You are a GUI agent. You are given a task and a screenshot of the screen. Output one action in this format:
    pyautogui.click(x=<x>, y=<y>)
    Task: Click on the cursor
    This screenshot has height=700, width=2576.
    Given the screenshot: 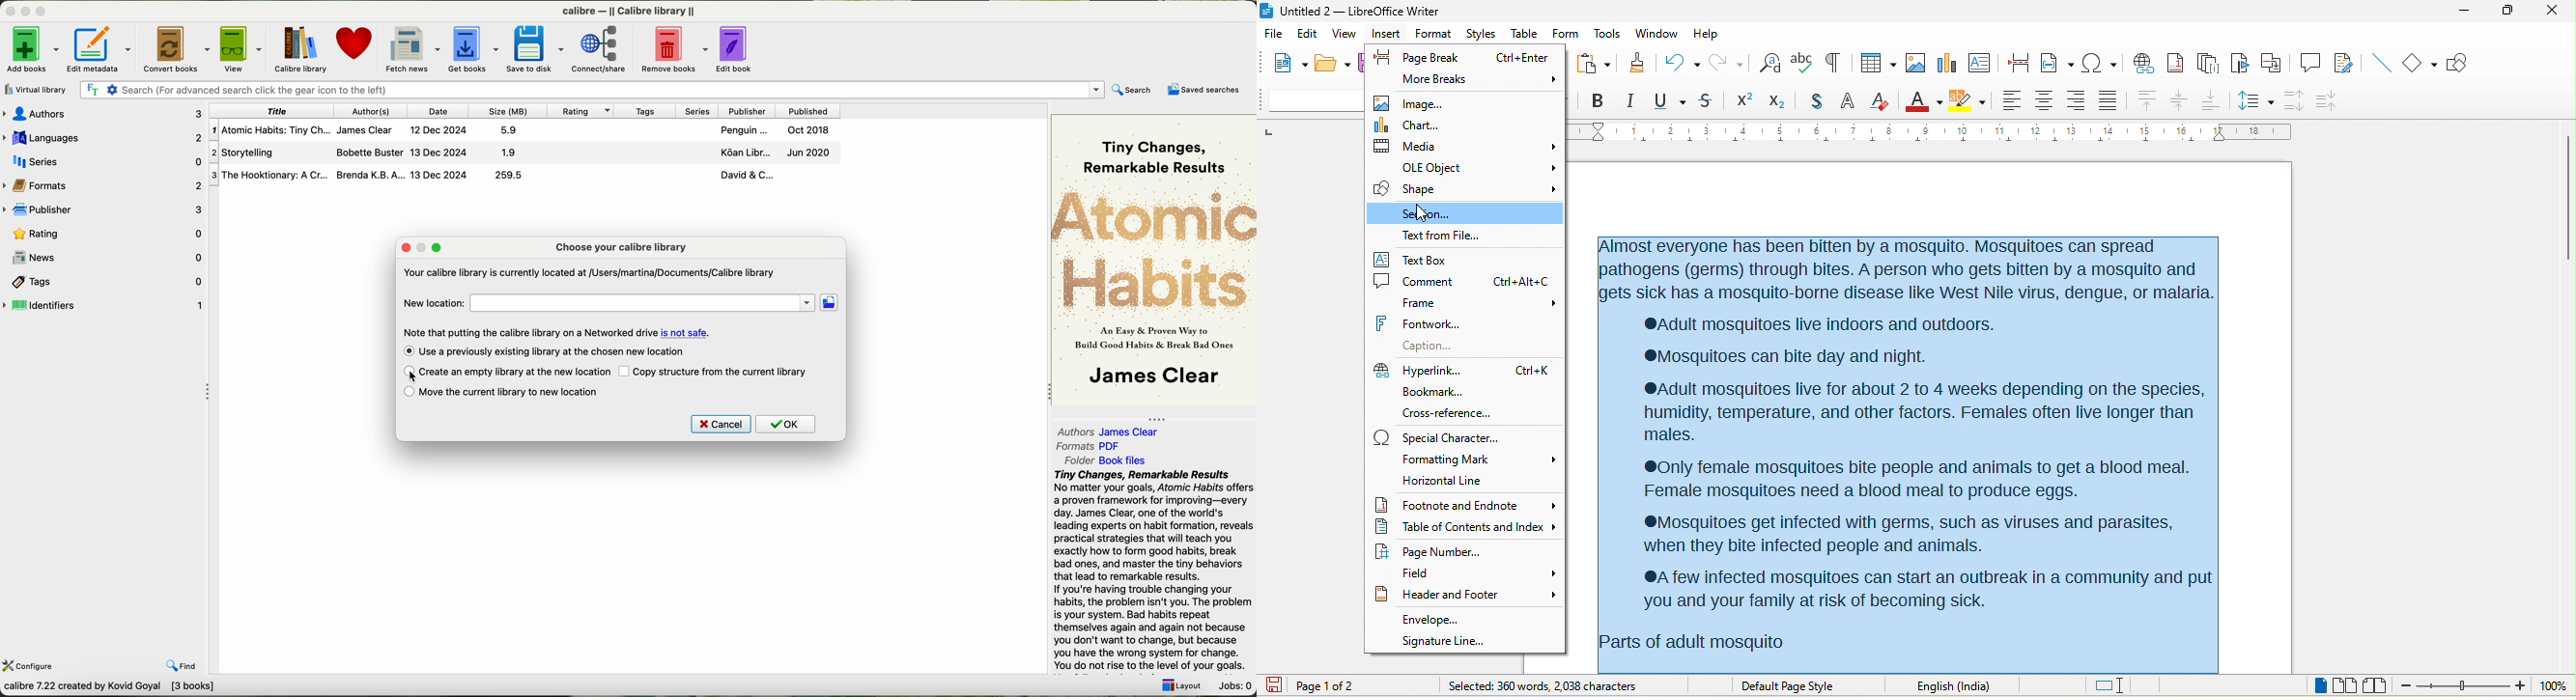 What is the action you would take?
    pyautogui.click(x=411, y=373)
    